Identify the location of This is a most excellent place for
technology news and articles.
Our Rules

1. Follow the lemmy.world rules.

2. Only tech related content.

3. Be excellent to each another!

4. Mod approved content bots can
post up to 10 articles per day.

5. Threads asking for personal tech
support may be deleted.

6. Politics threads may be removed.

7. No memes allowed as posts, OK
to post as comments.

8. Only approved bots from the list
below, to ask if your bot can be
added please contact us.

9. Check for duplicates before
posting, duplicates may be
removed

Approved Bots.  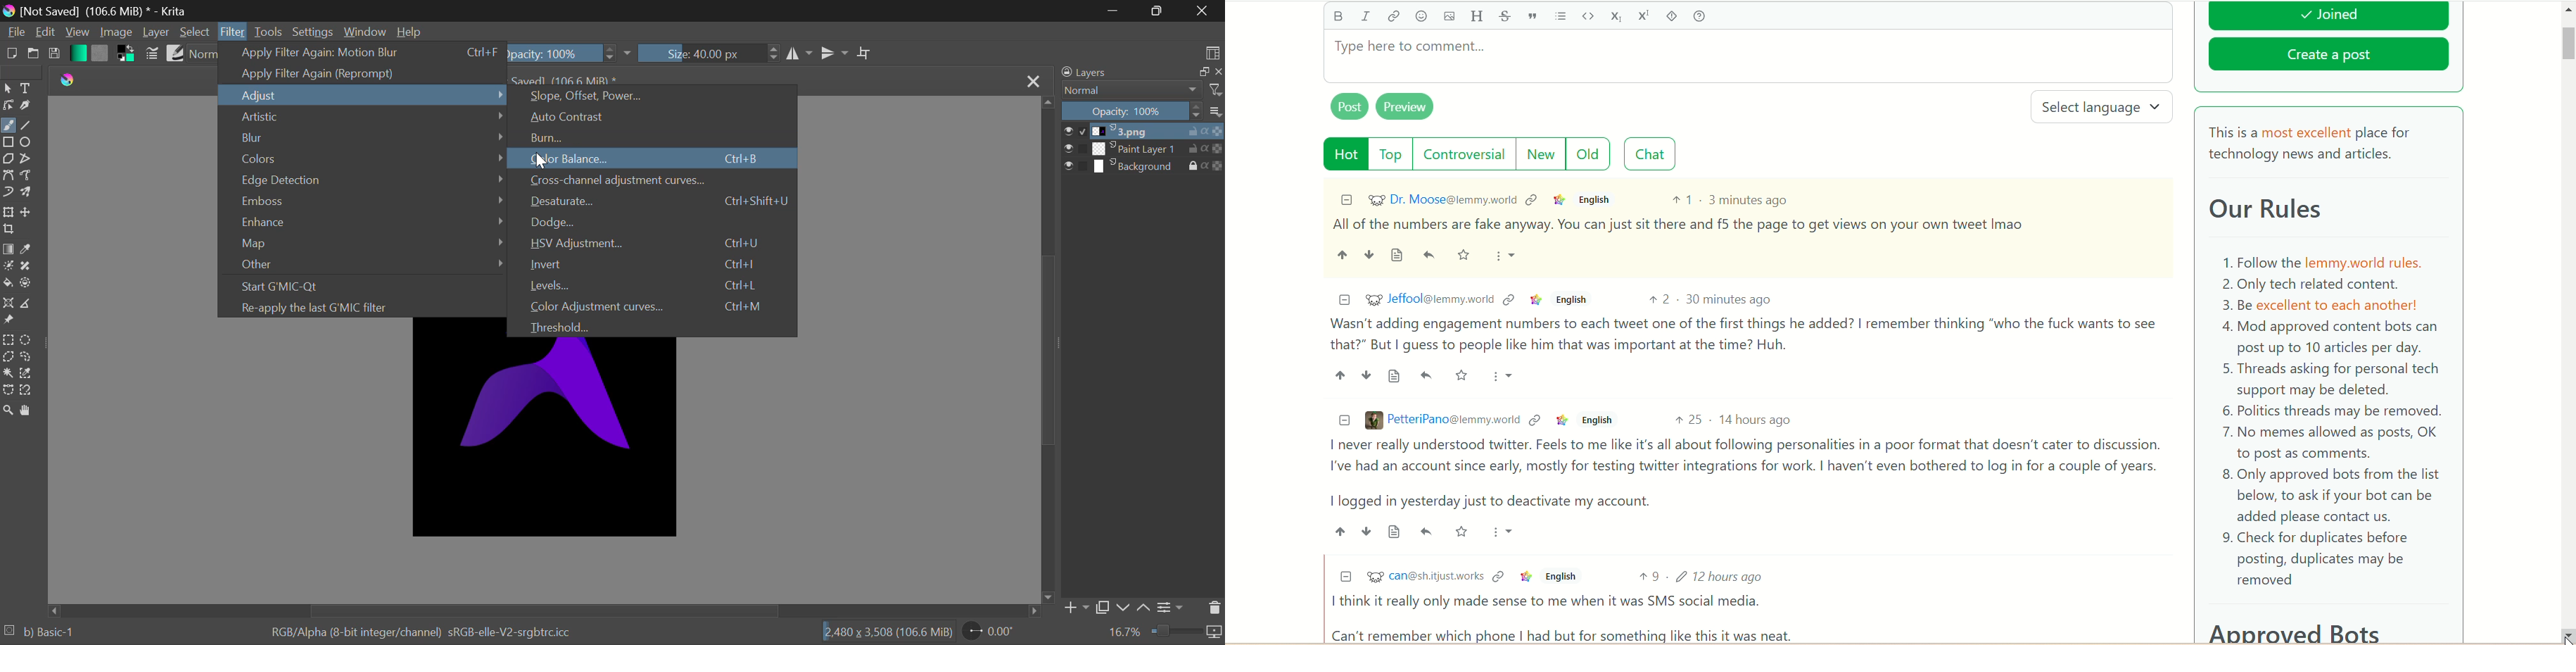
(2329, 380).